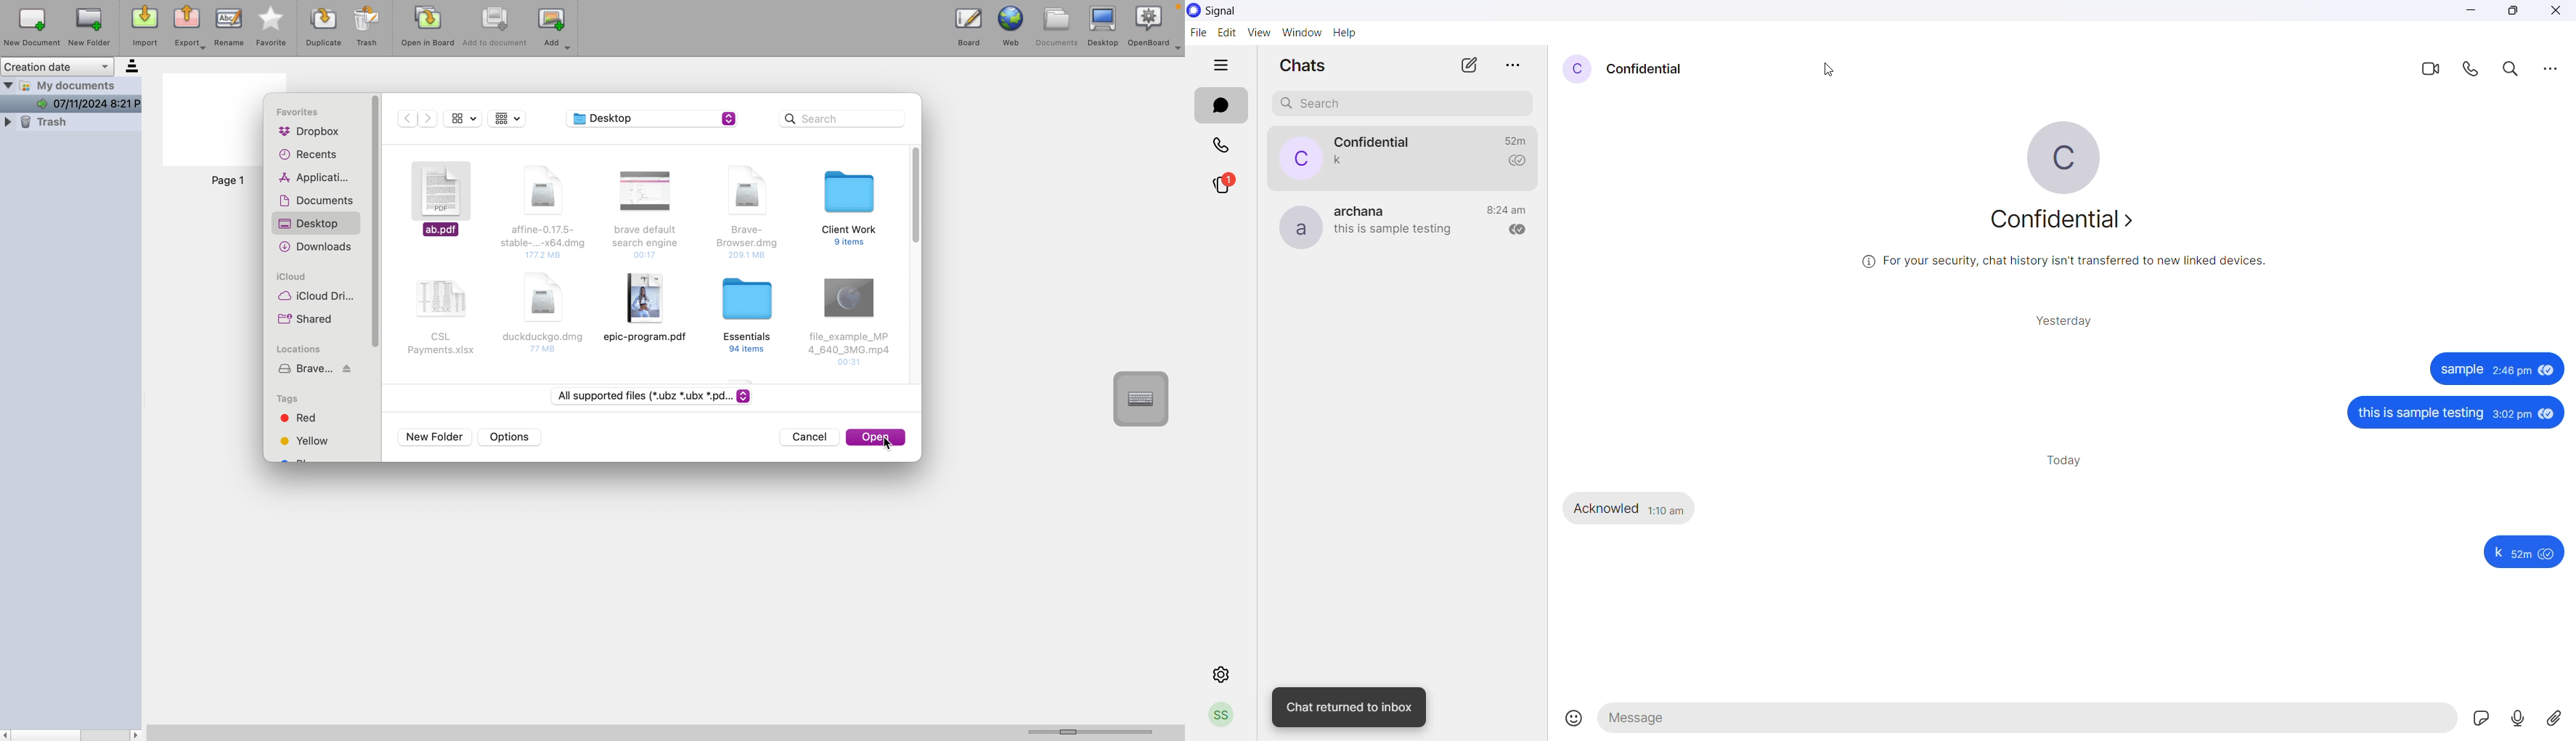 The image size is (2576, 756). I want to click on hide, so click(1219, 66).